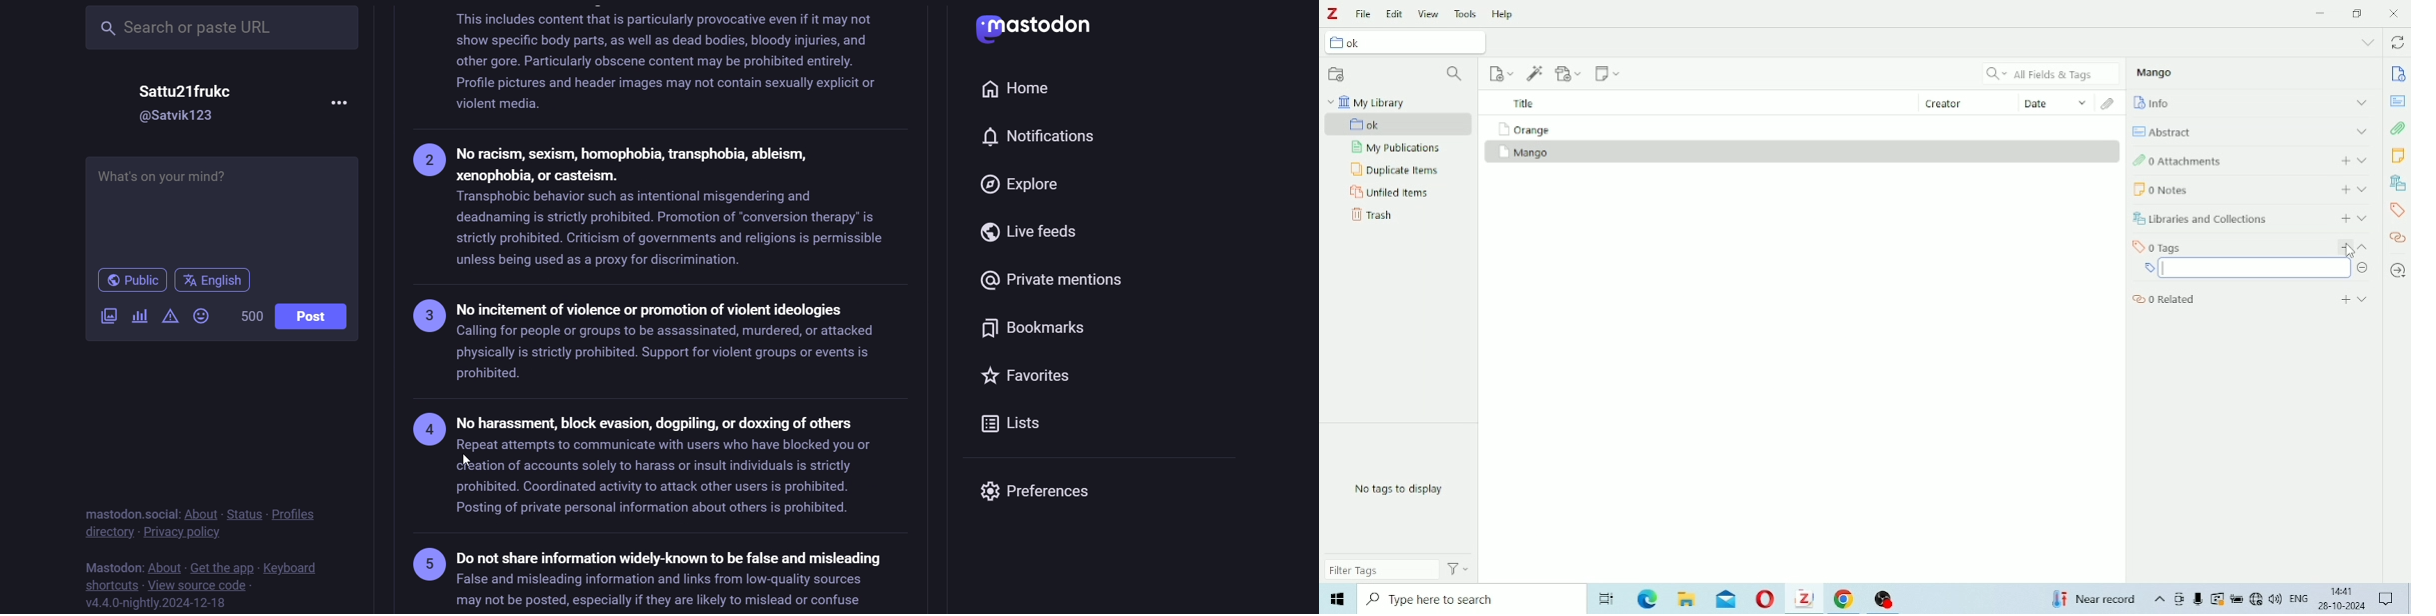 Image resolution: width=2436 pixels, height=616 pixels. I want to click on Internet, so click(2256, 600).